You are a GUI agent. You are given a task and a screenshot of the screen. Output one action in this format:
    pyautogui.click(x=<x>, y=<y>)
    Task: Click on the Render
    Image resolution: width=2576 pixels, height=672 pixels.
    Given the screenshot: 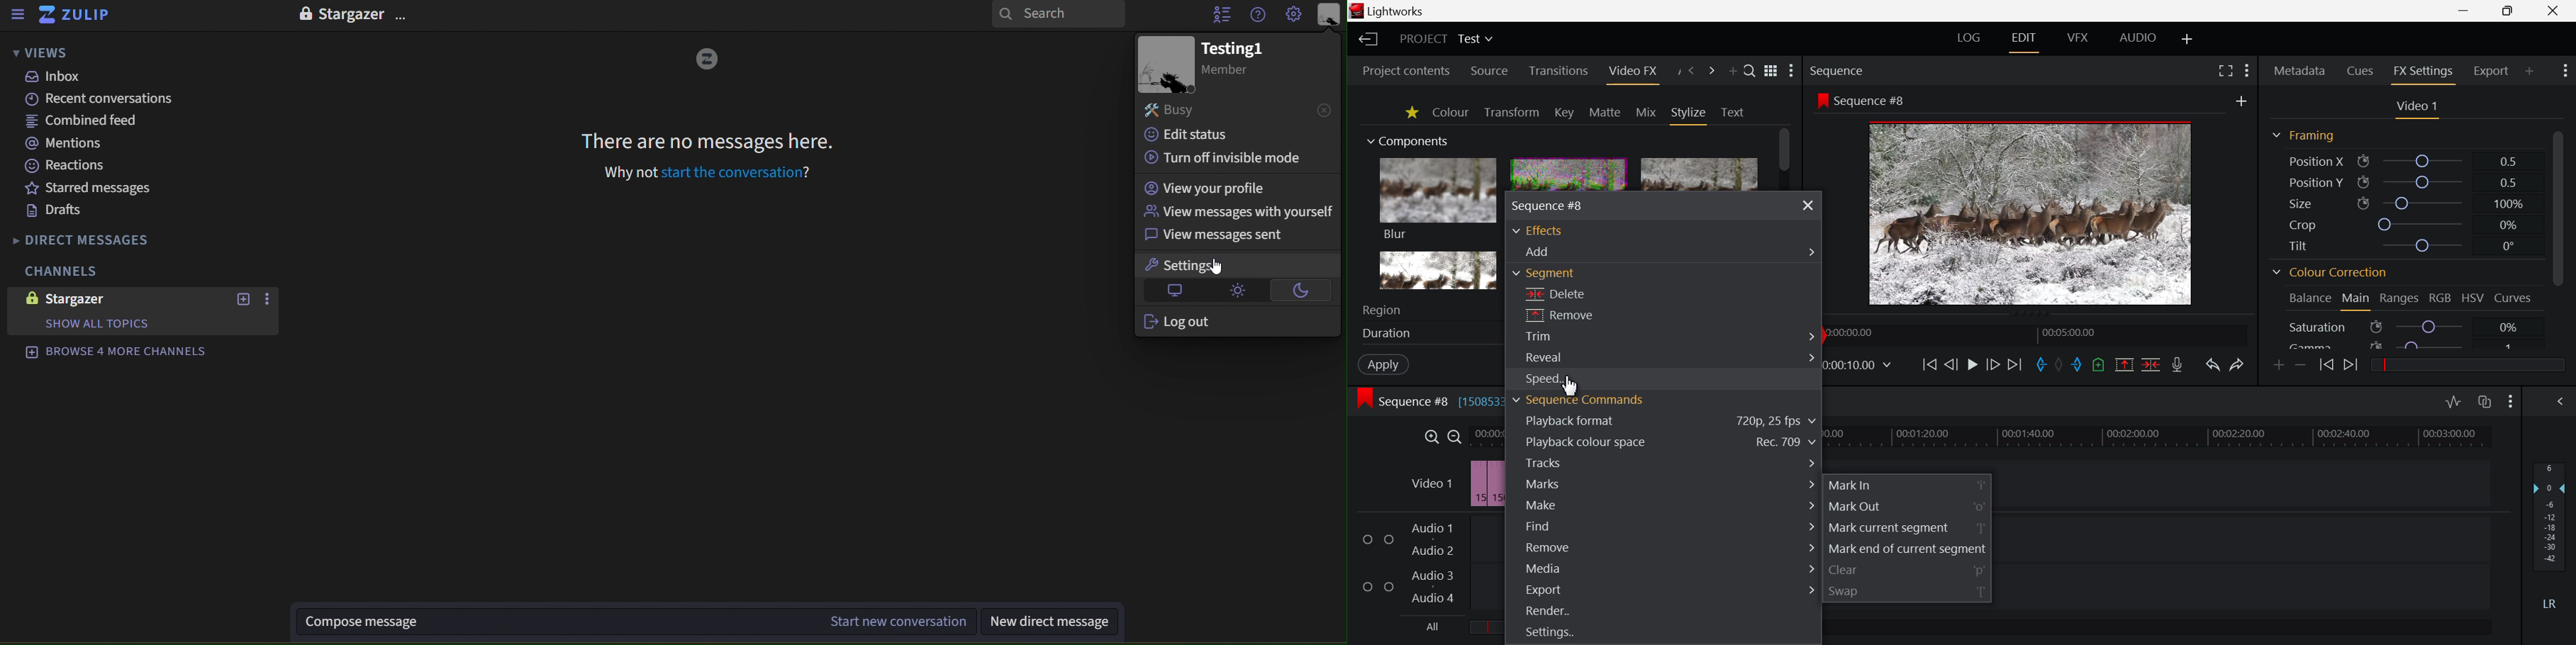 What is the action you would take?
    pyautogui.click(x=1663, y=613)
    